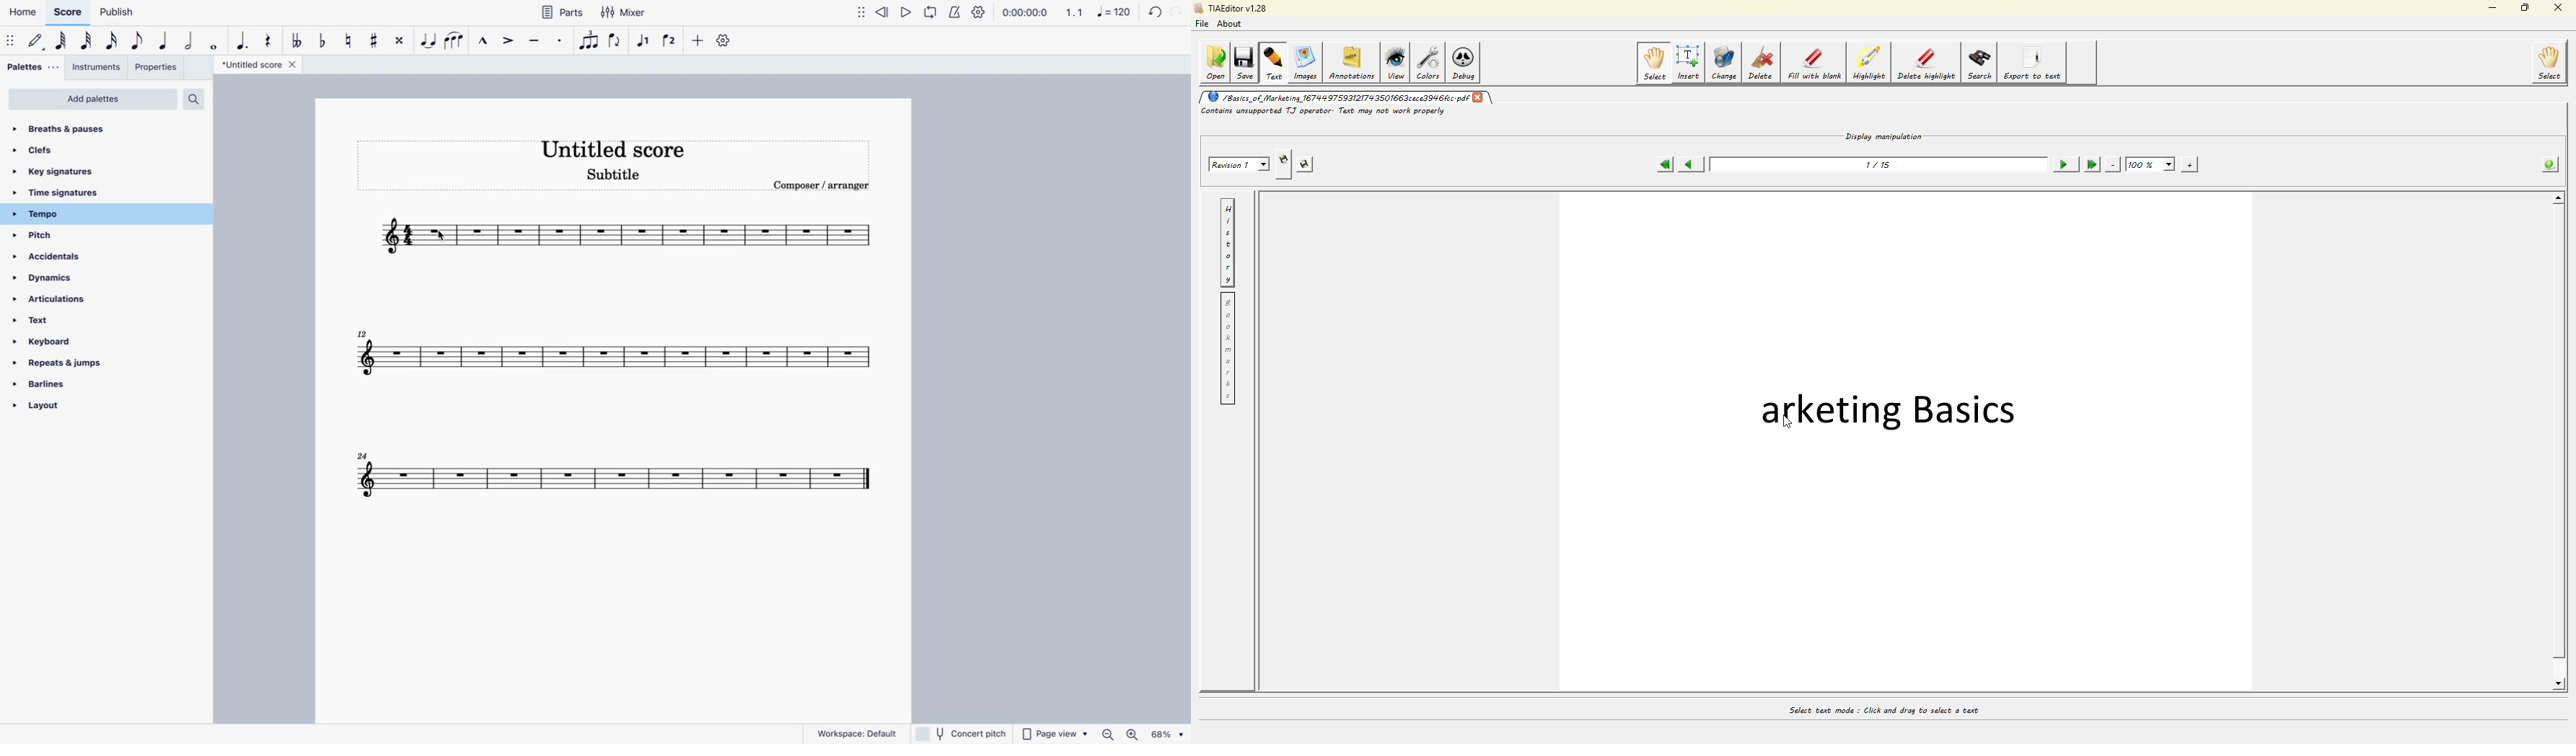 The image size is (2576, 756). I want to click on marcato, so click(482, 43).